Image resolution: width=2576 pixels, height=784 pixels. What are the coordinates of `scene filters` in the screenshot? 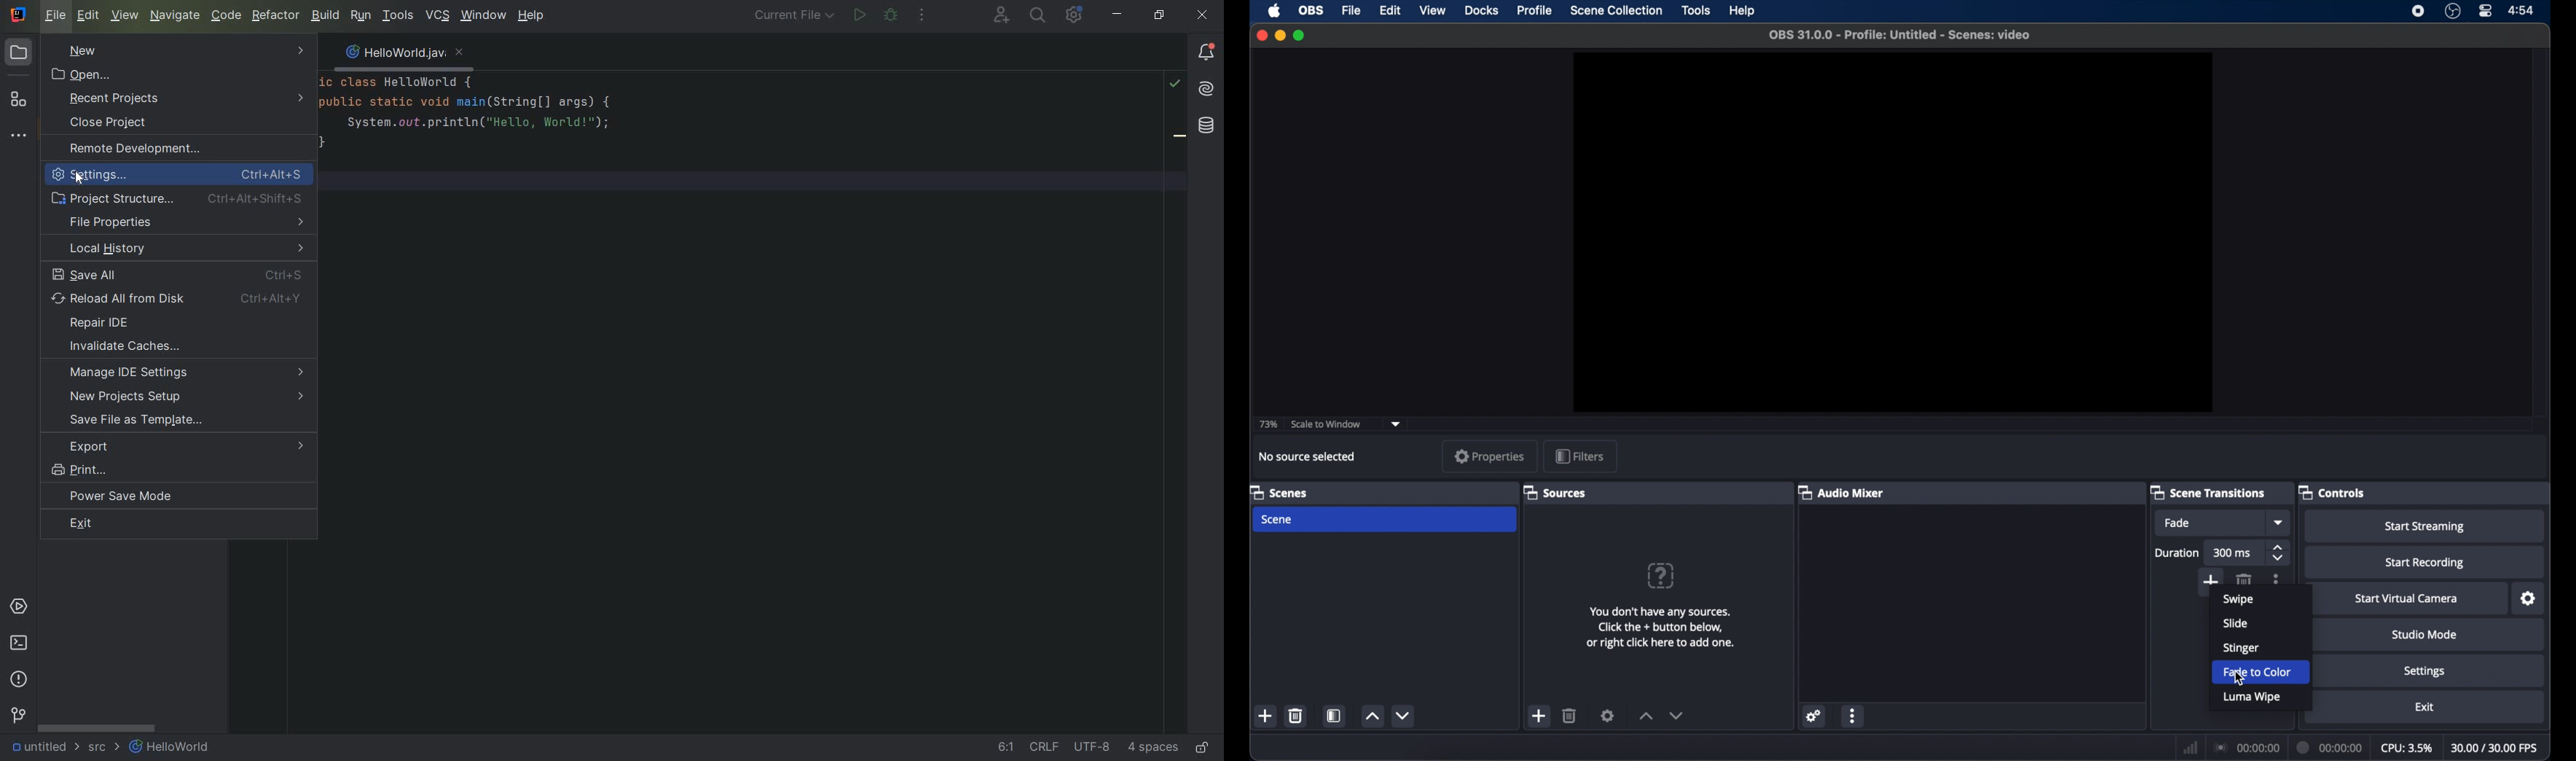 It's located at (1334, 715).